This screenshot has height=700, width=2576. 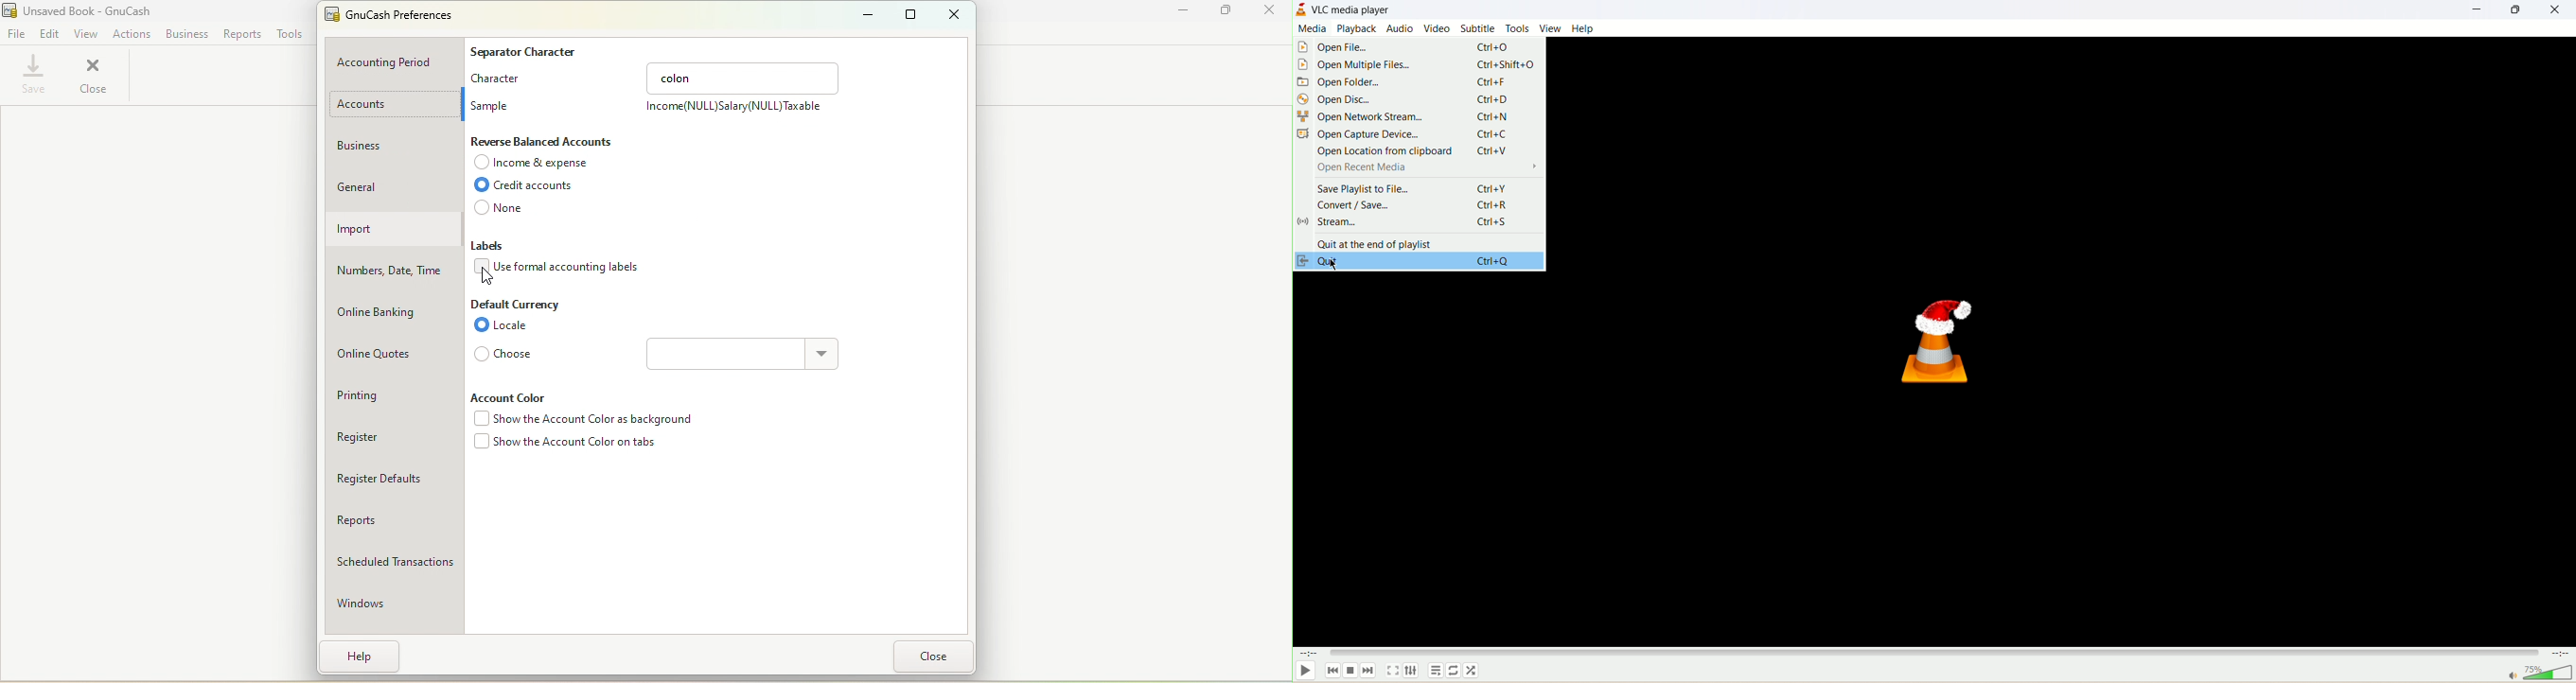 What do you see at coordinates (1418, 168) in the screenshot?
I see `open recent media` at bounding box center [1418, 168].